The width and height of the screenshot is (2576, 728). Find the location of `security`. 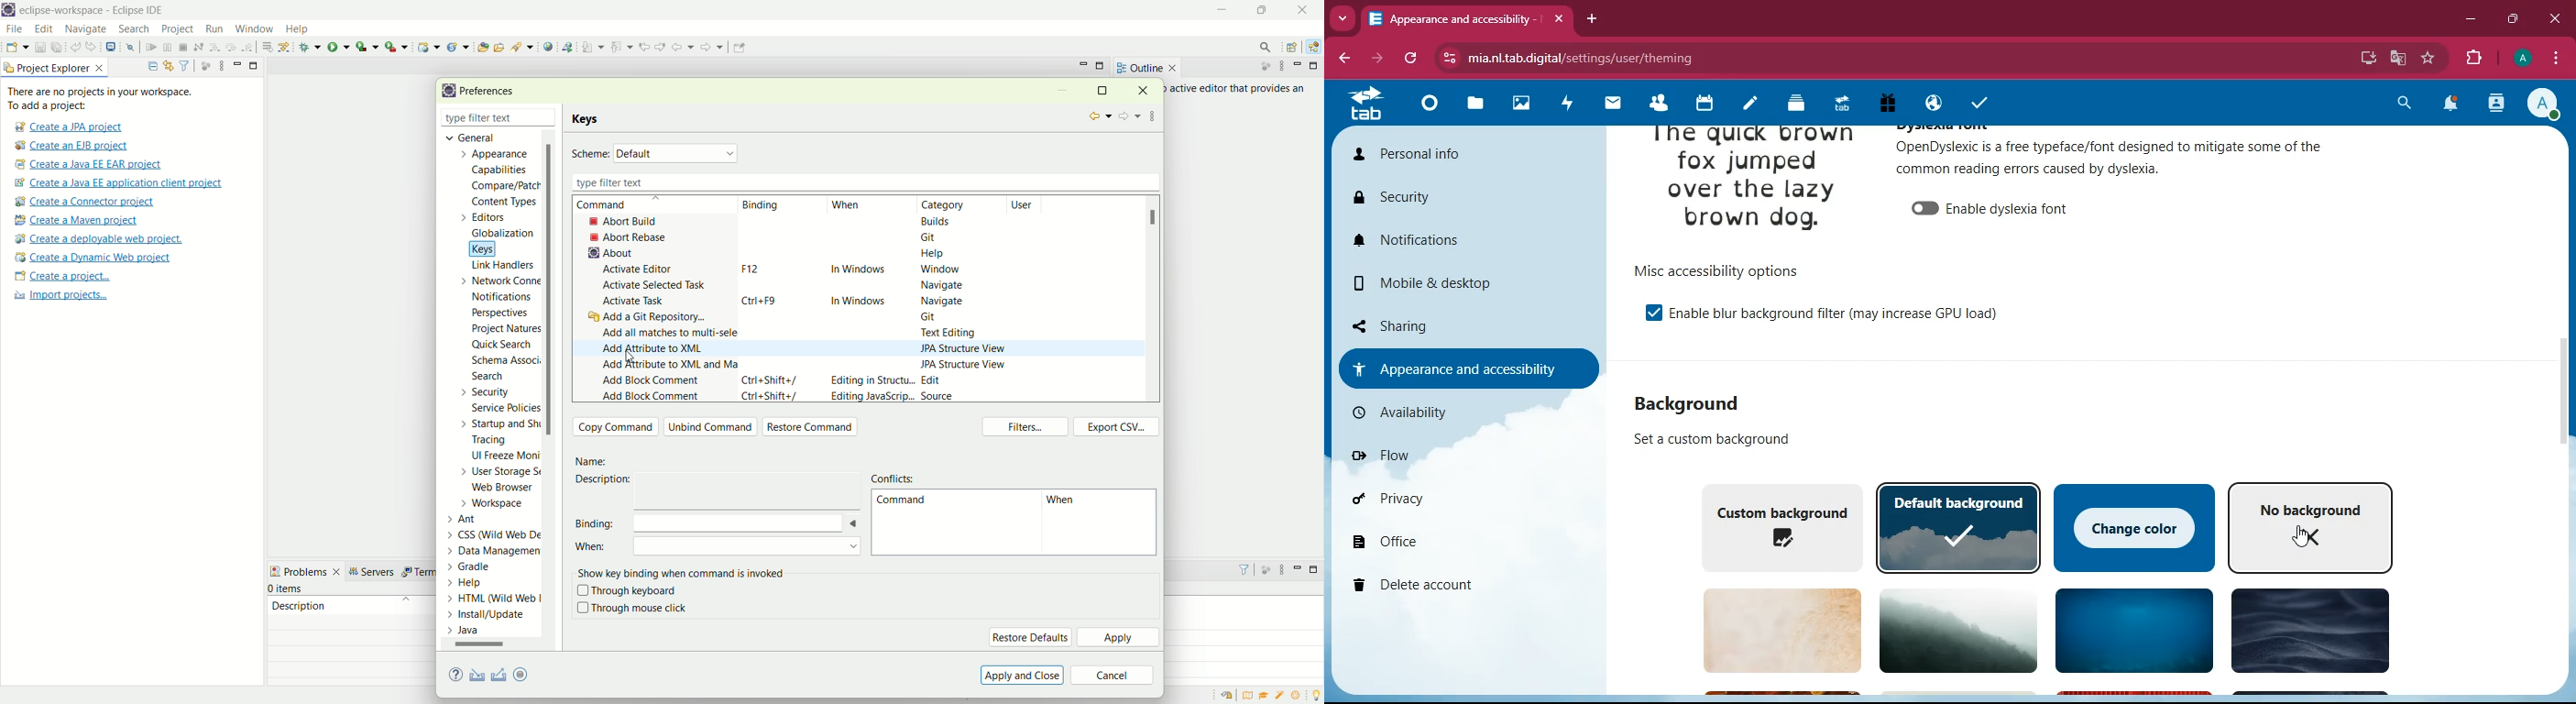

security is located at coordinates (1460, 200).